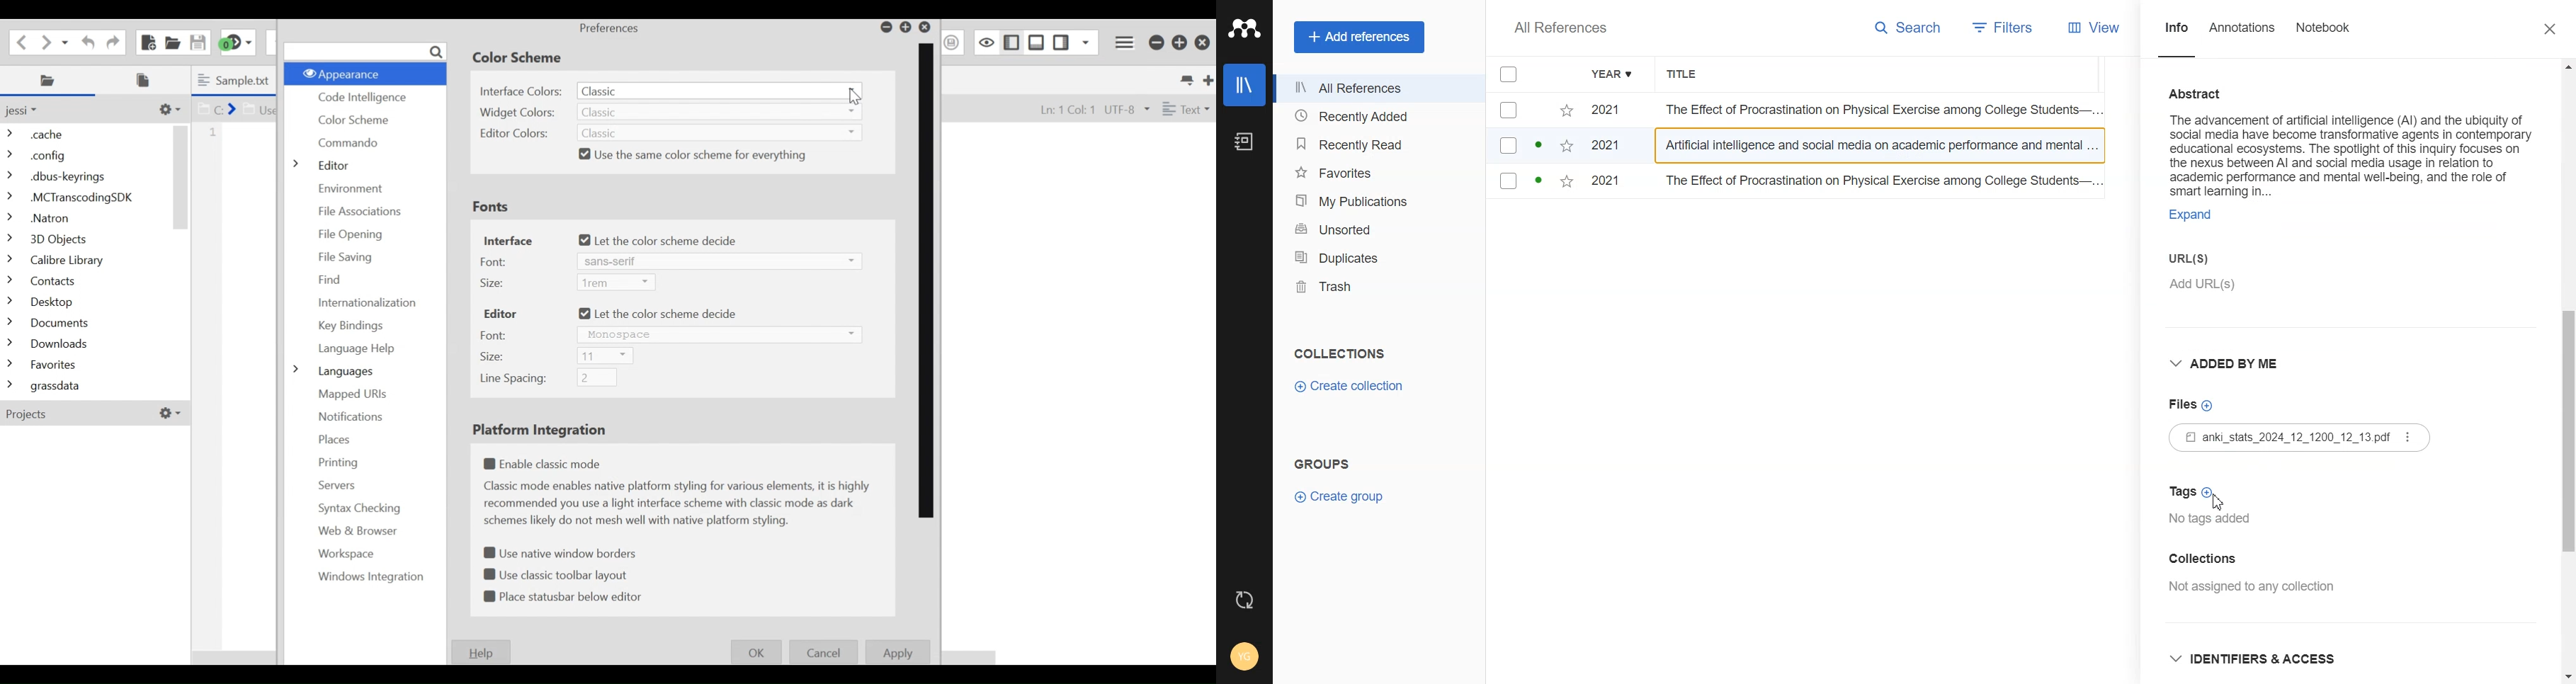 The width and height of the screenshot is (2576, 700). Describe the element at coordinates (1533, 147) in the screenshot. I see `checkbox` at that location.